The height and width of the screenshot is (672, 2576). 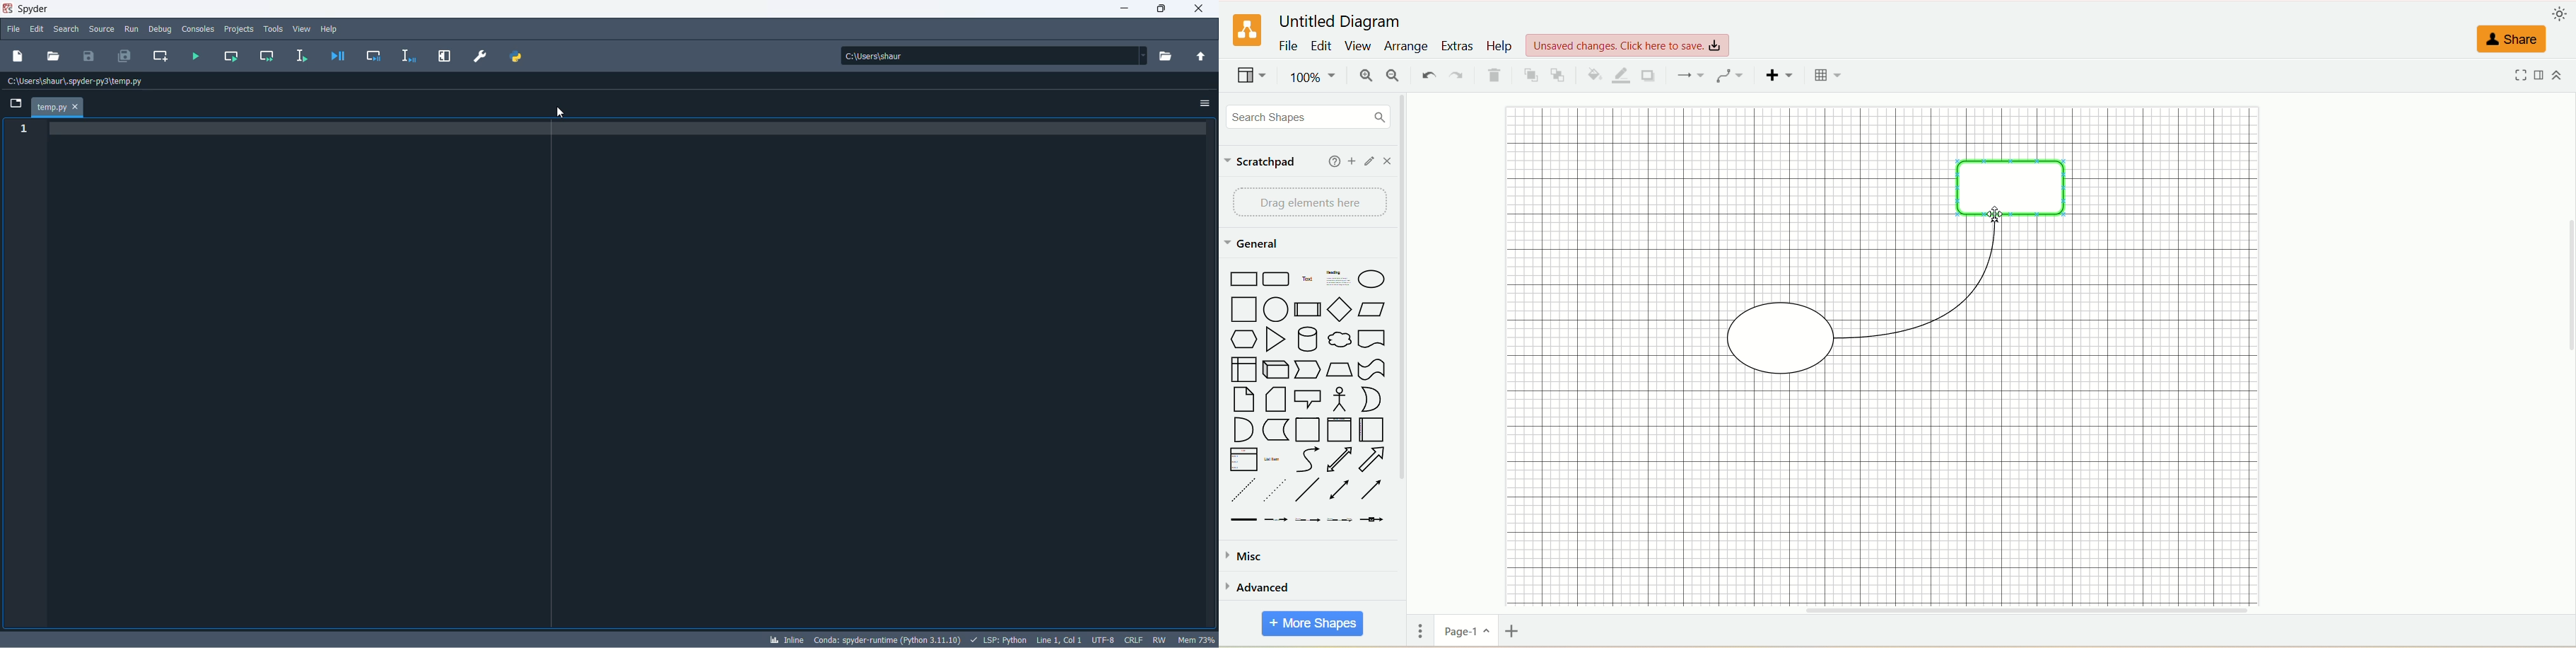 What do you see at coordinates (162, 57) in the screenshot?
I see `create new cell` at bounding box center [162, 57].